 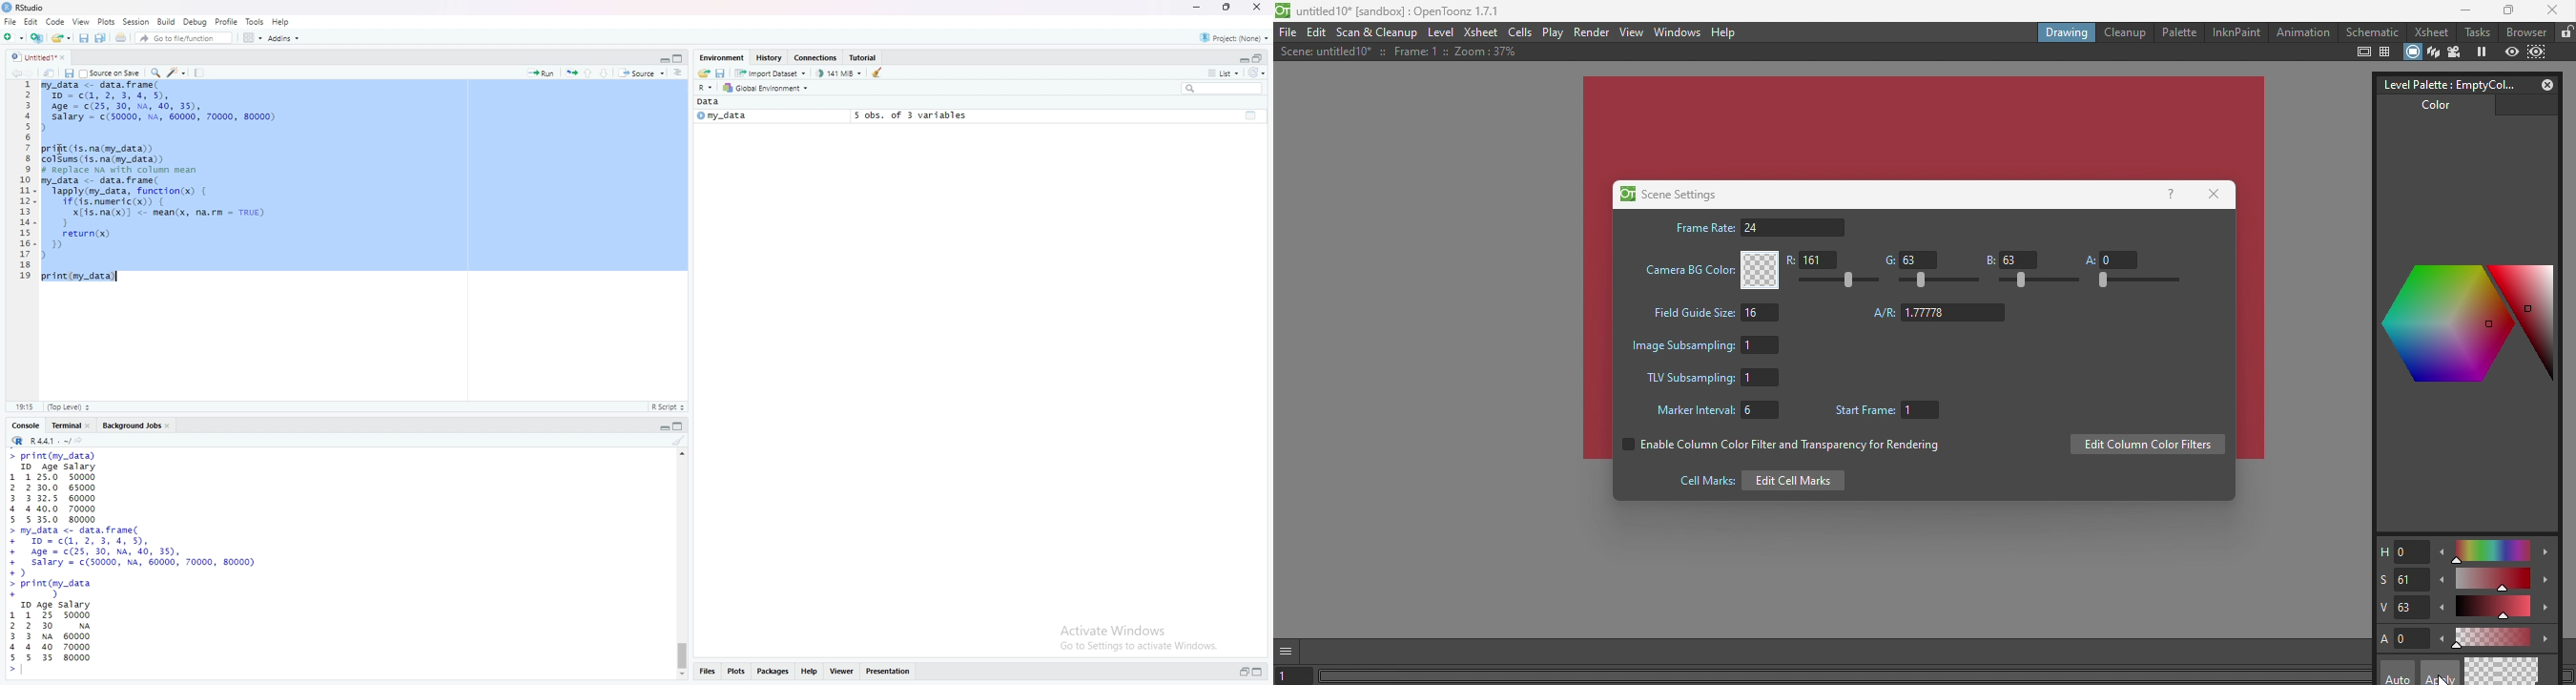 I want to click on Build, so click(x=168, y=21).